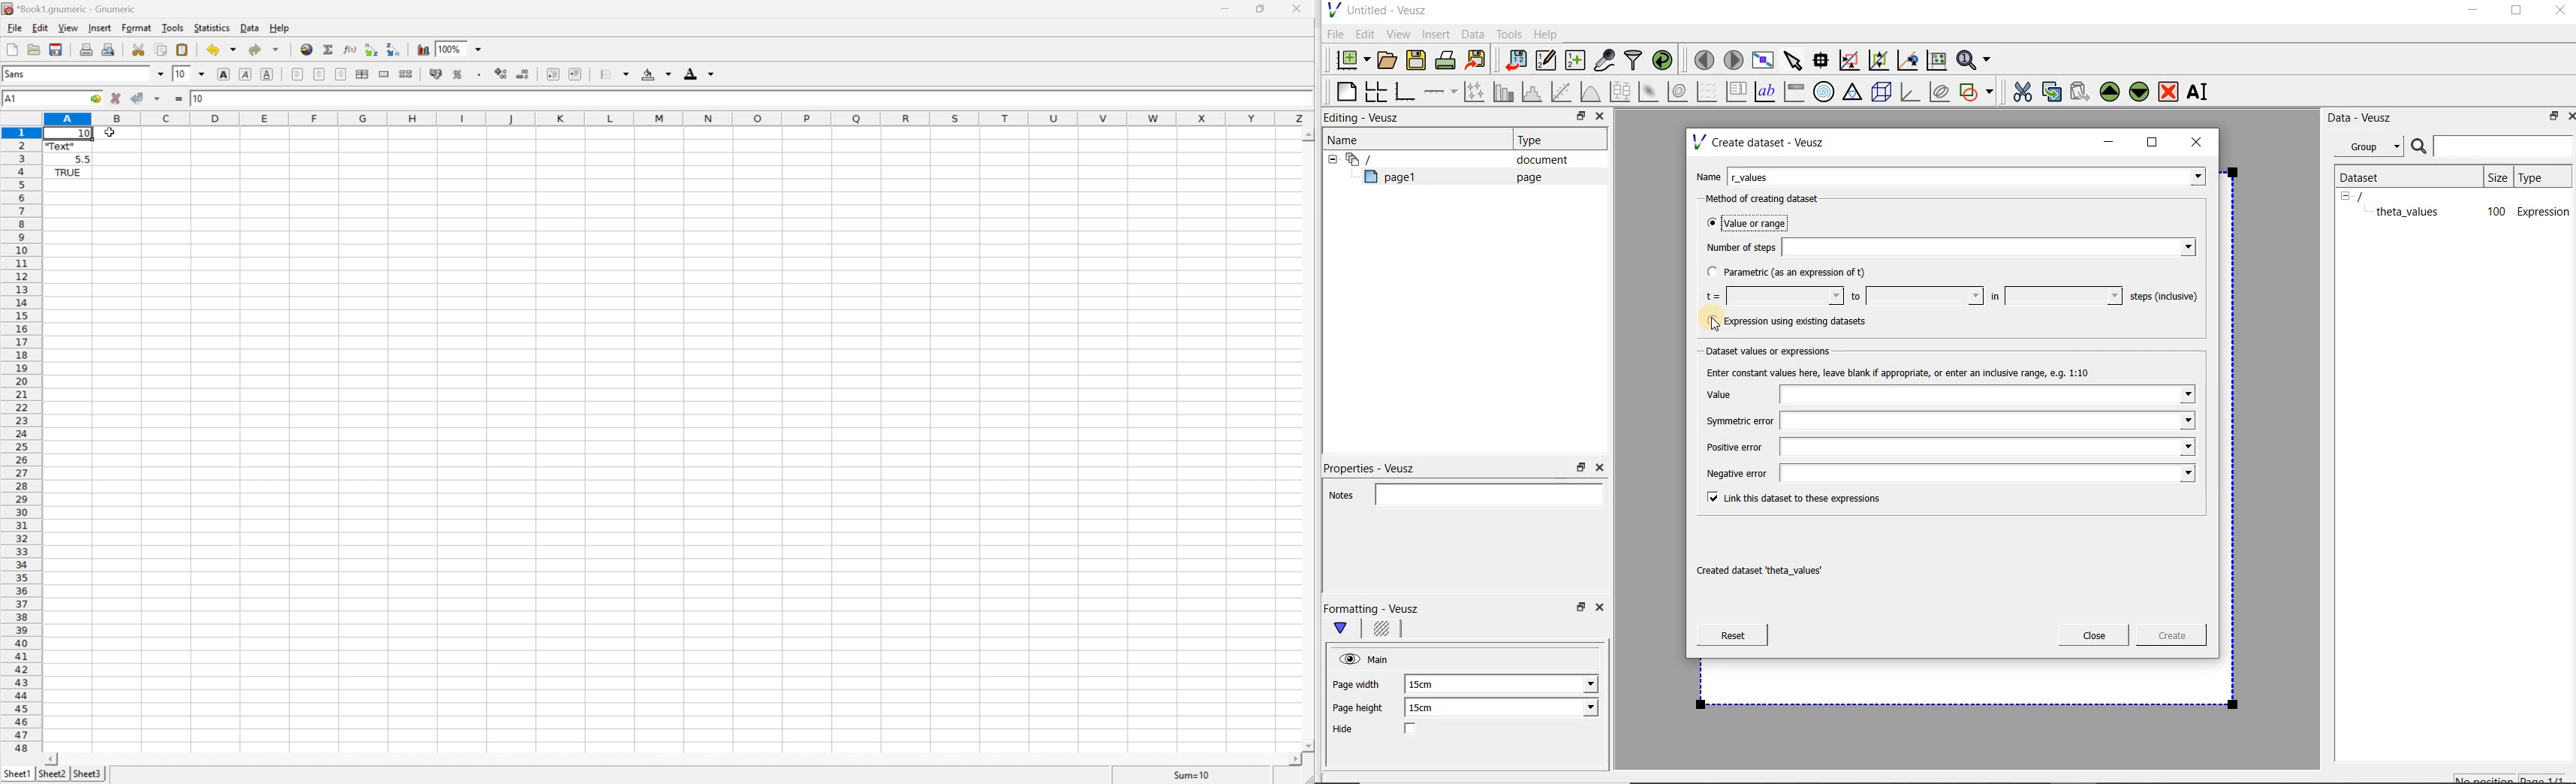 This screenshot has width=2576, height=784. Describe the element at coordinates (282, 27) in the screenshot. I see `Help` at that location.